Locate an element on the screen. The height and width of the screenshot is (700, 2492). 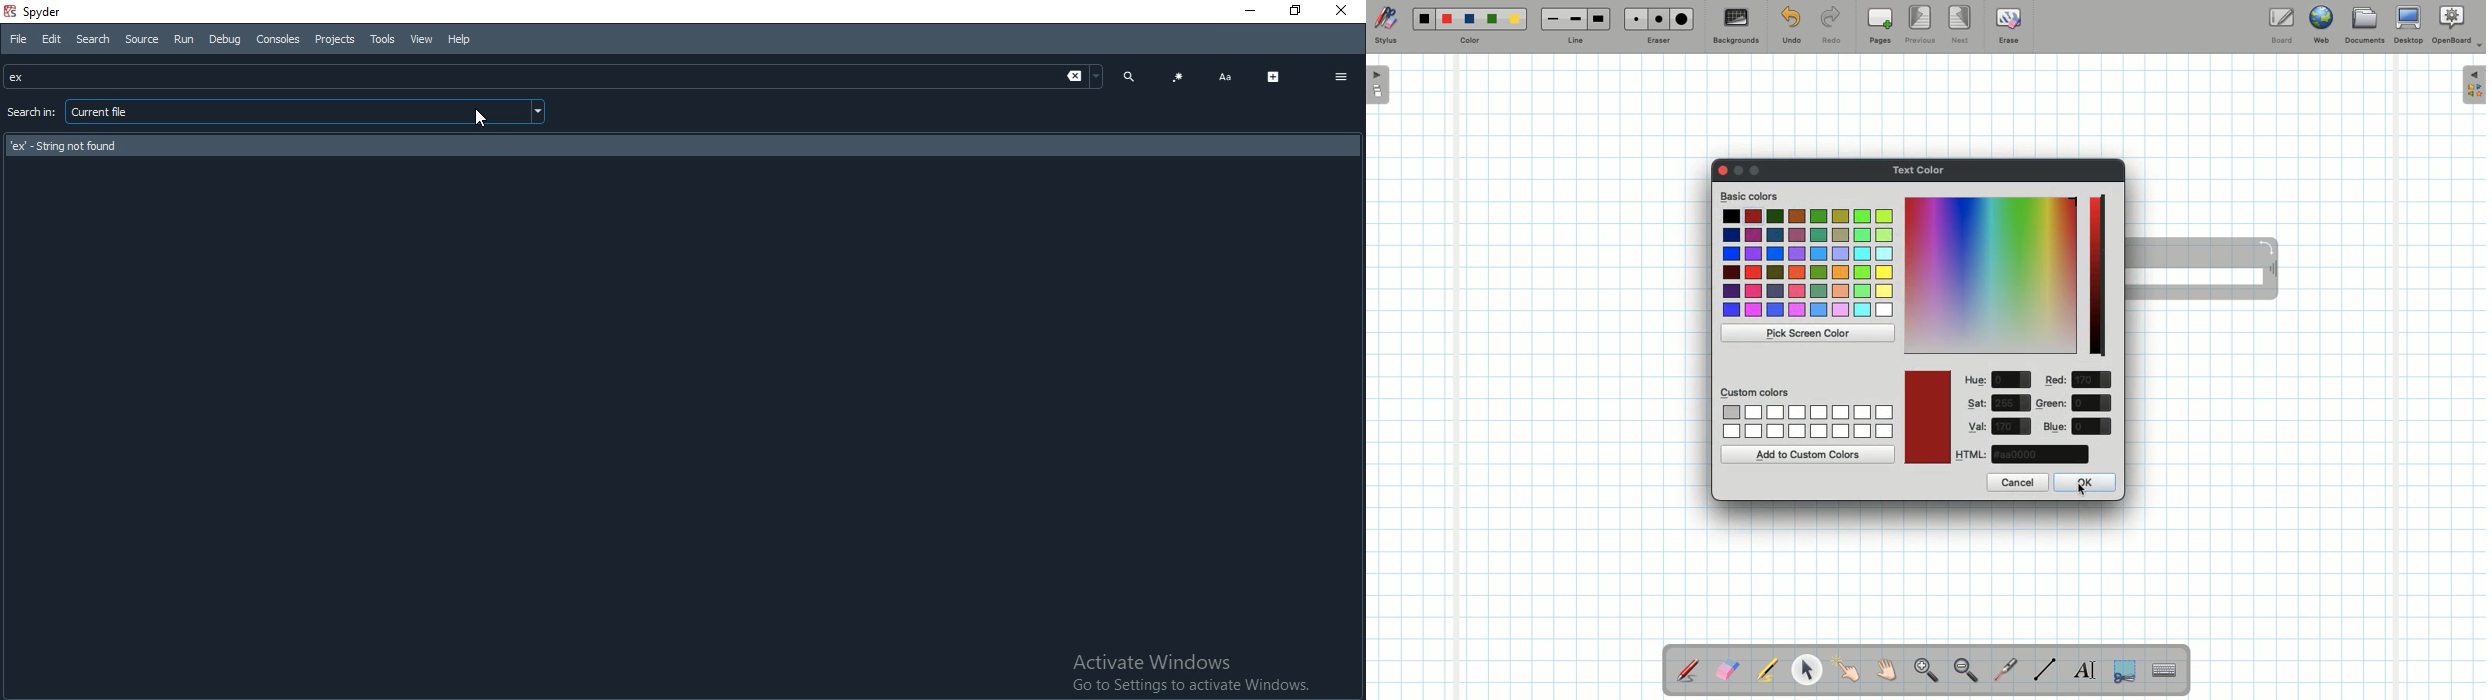
options is located at coordinates (1341, 78).